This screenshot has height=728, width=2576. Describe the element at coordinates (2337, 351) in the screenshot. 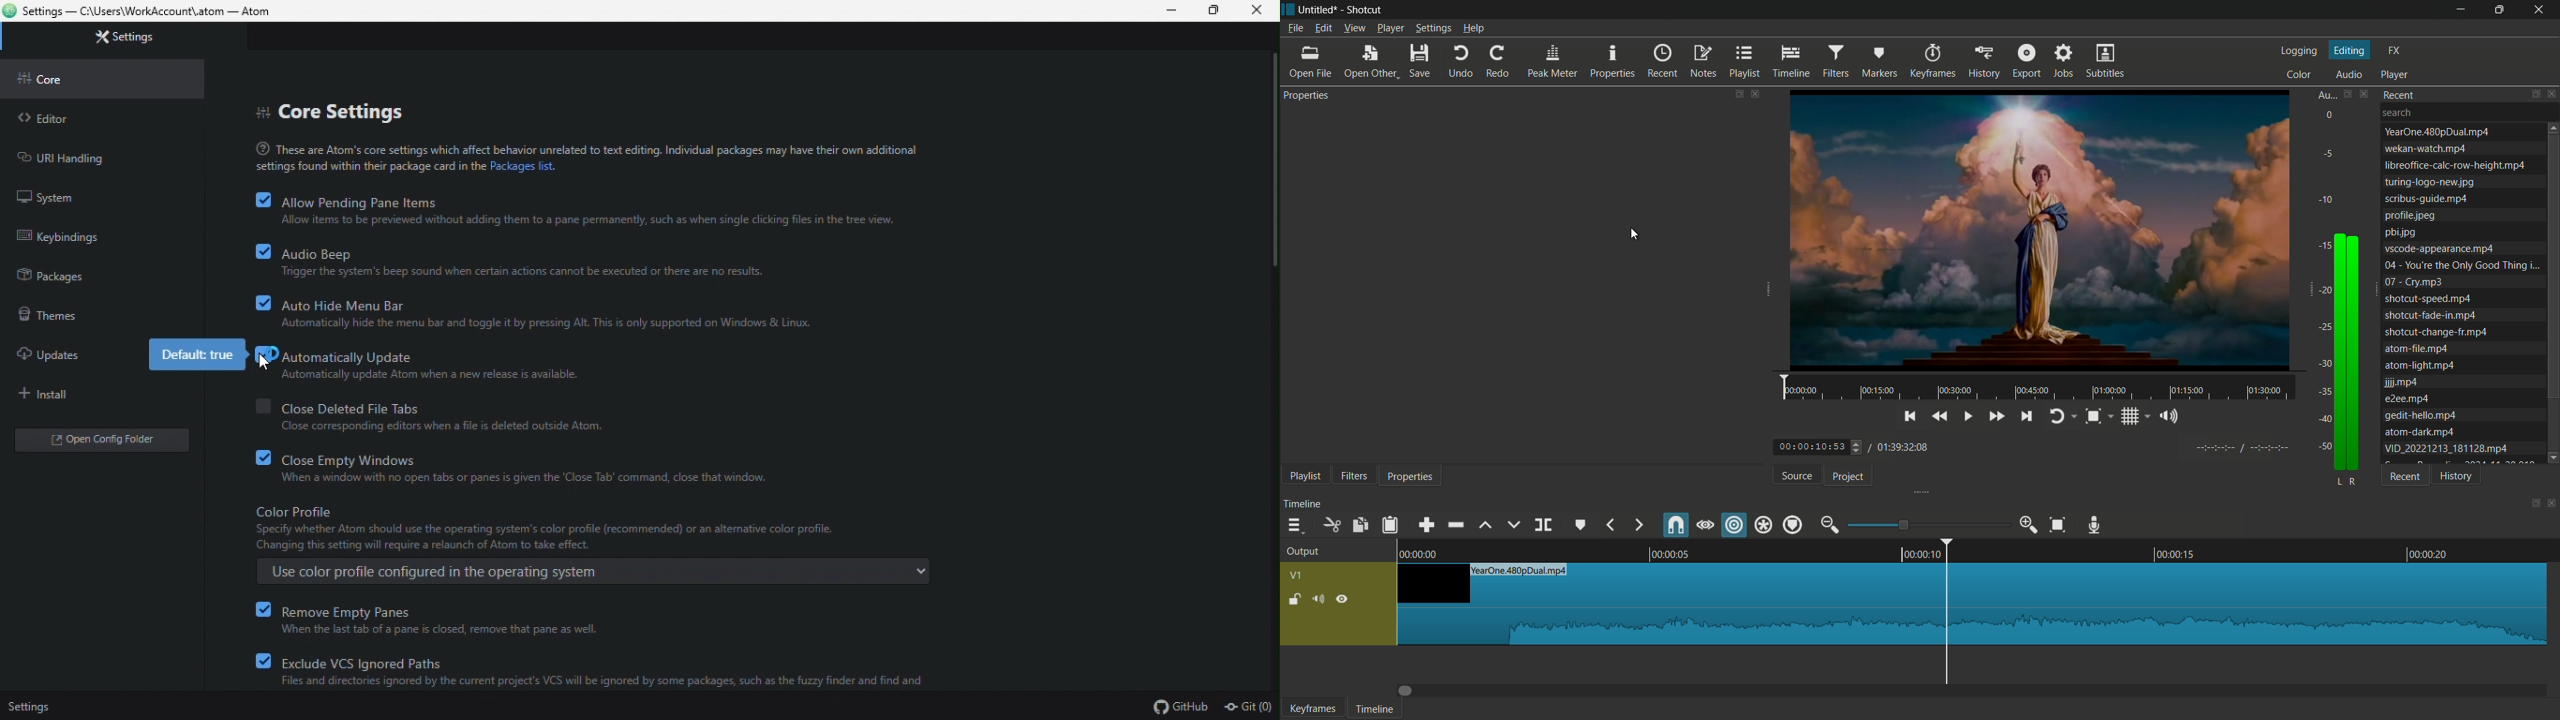

I see `left` at that location.